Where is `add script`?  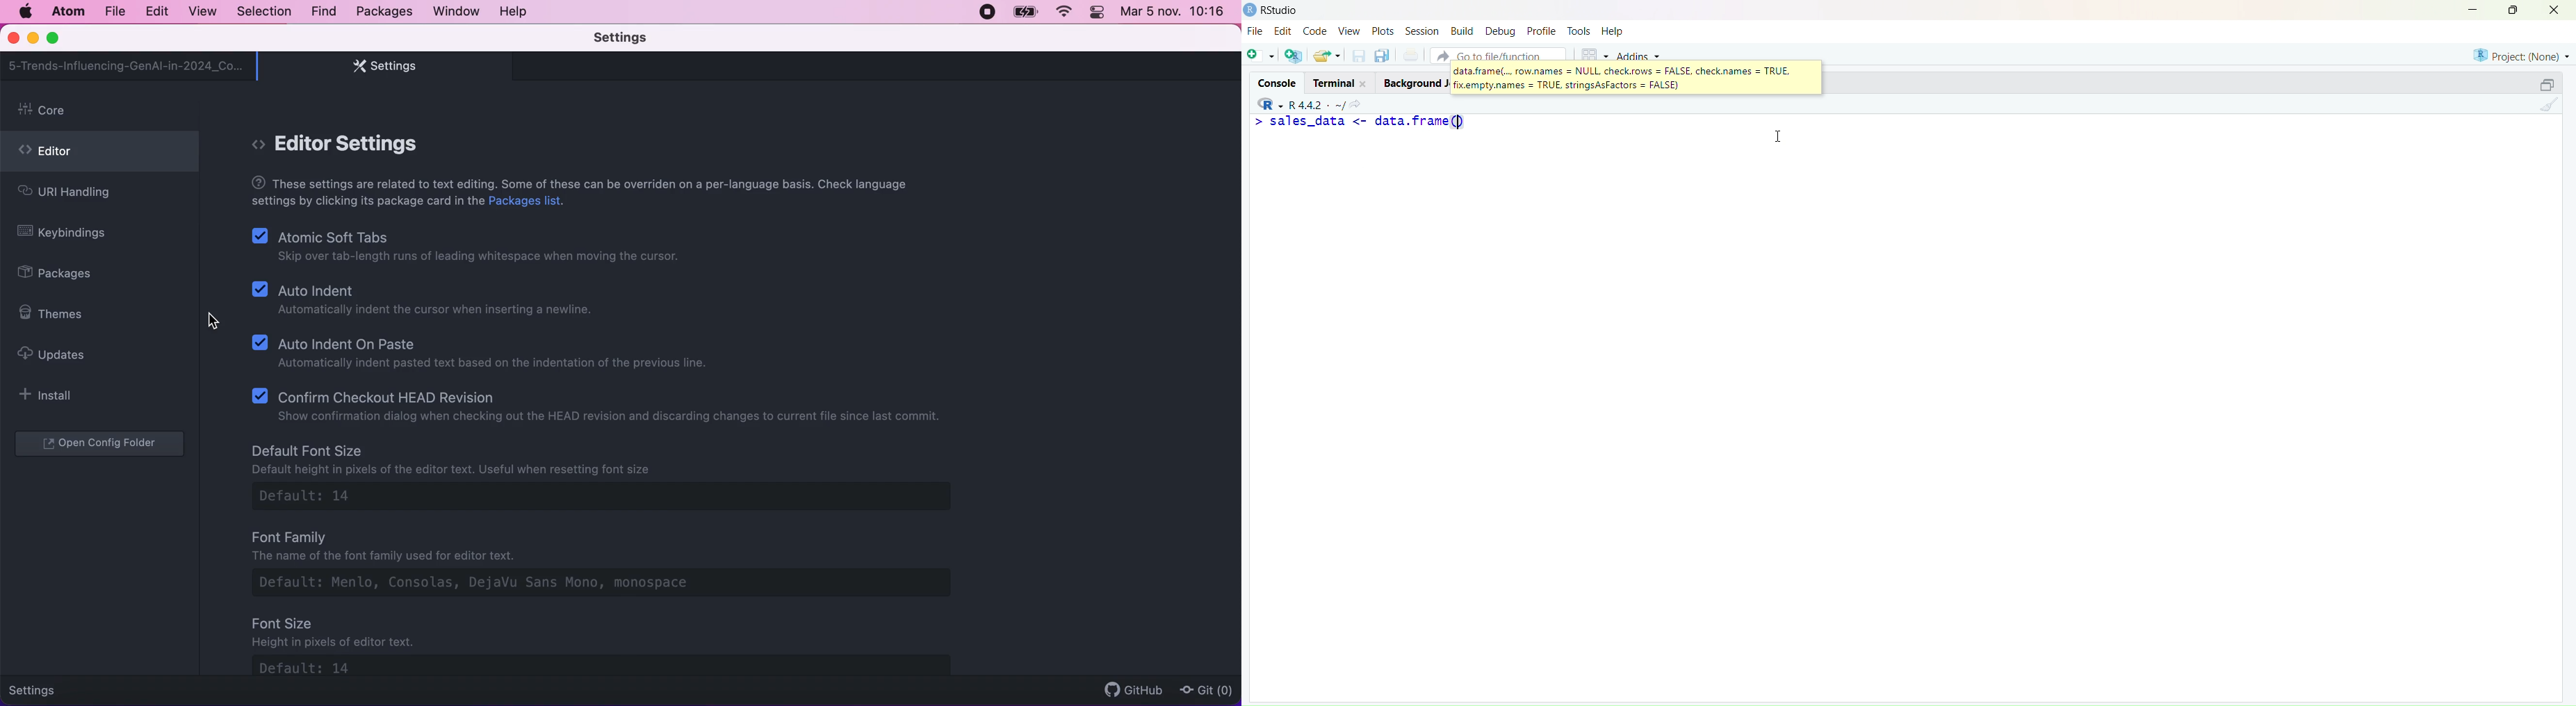 add script is located at coordinates (1260, 56).